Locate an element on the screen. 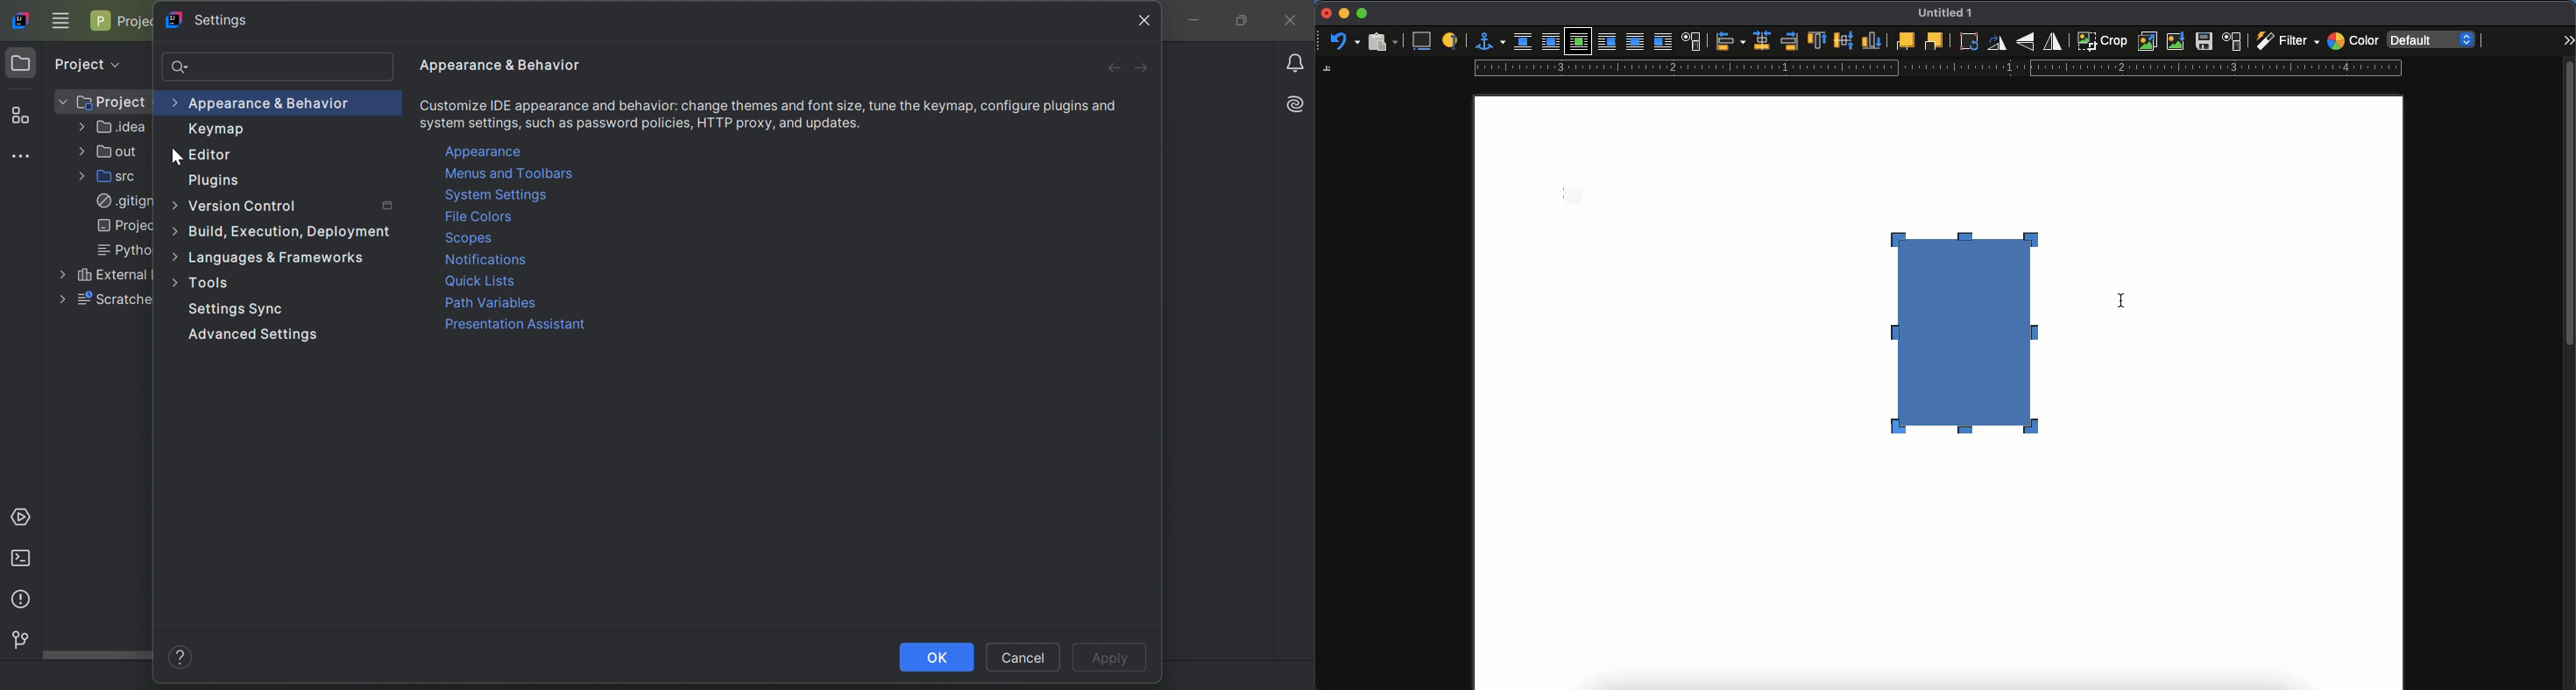  anchor for object is located at coordinates (1490, 40).